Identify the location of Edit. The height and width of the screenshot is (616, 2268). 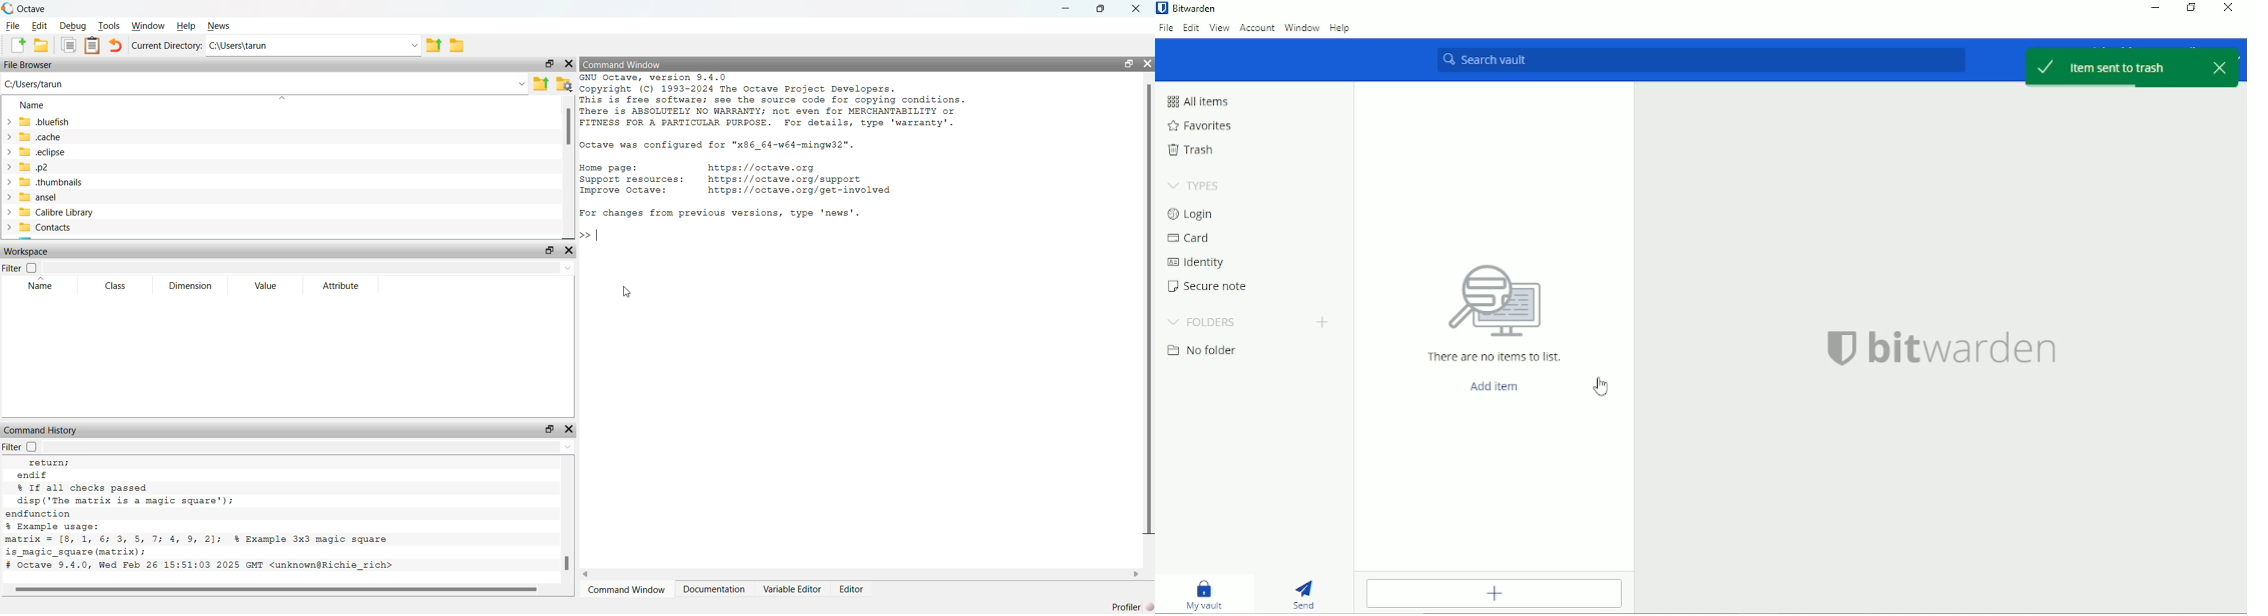
(41, 26).